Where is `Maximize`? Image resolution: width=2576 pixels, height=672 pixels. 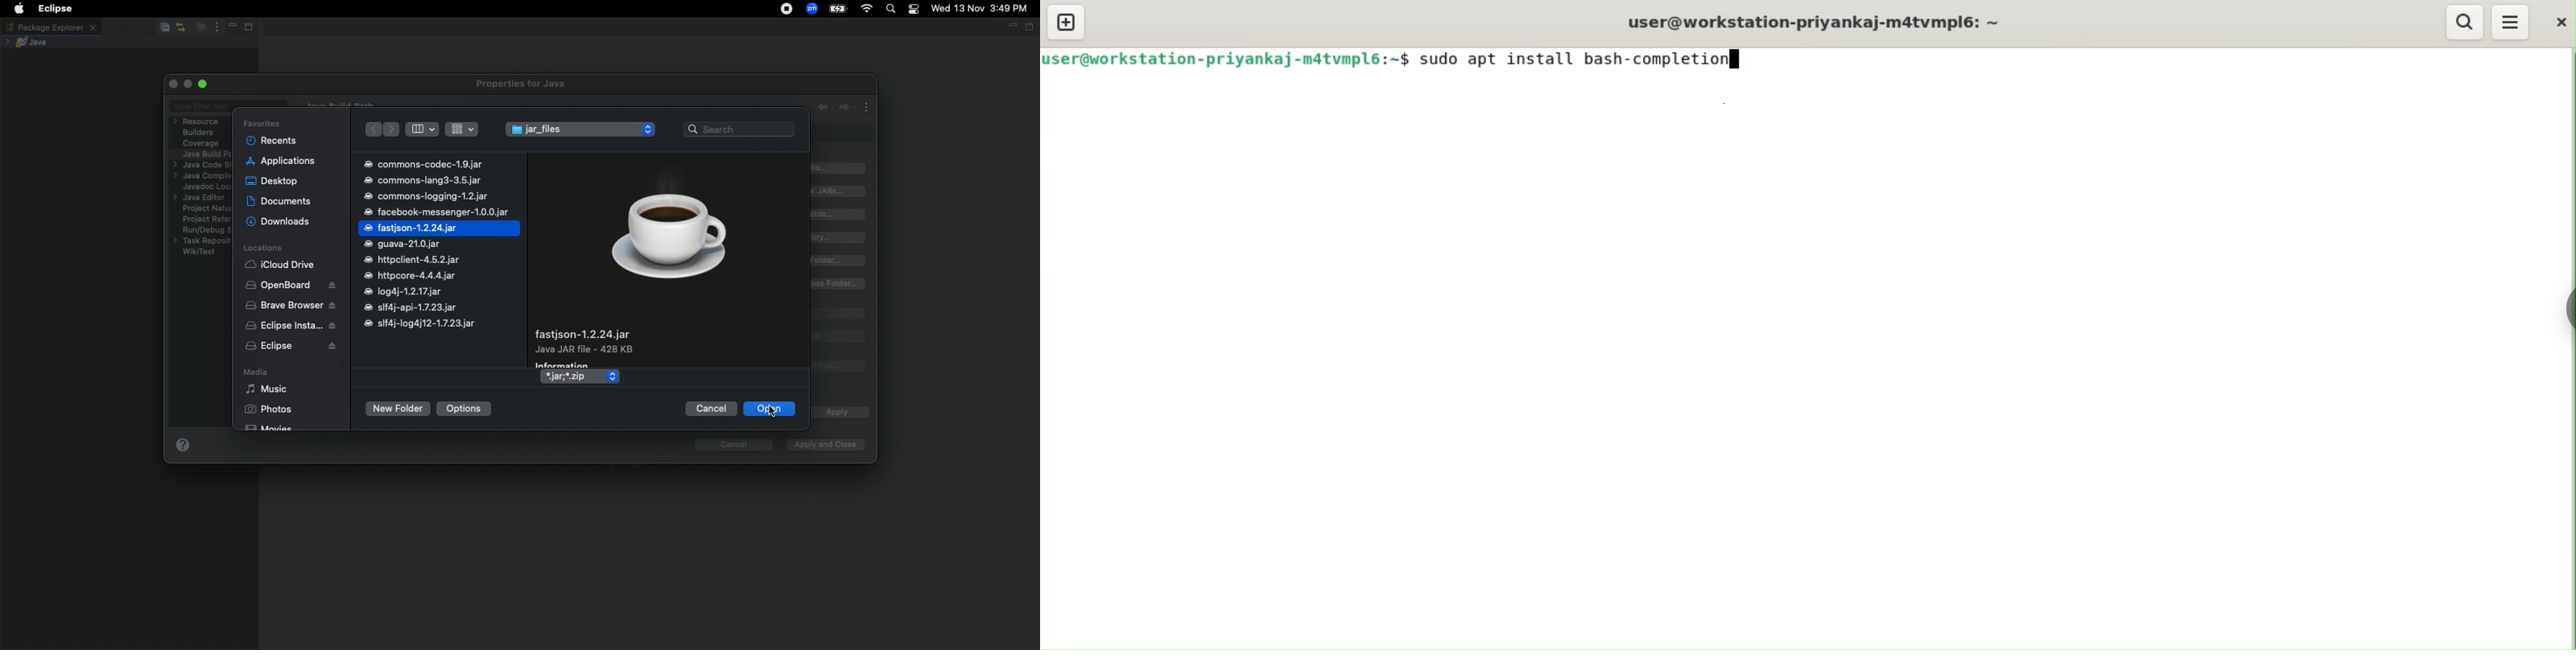 Maximize is located at coordinates (1031, 27).